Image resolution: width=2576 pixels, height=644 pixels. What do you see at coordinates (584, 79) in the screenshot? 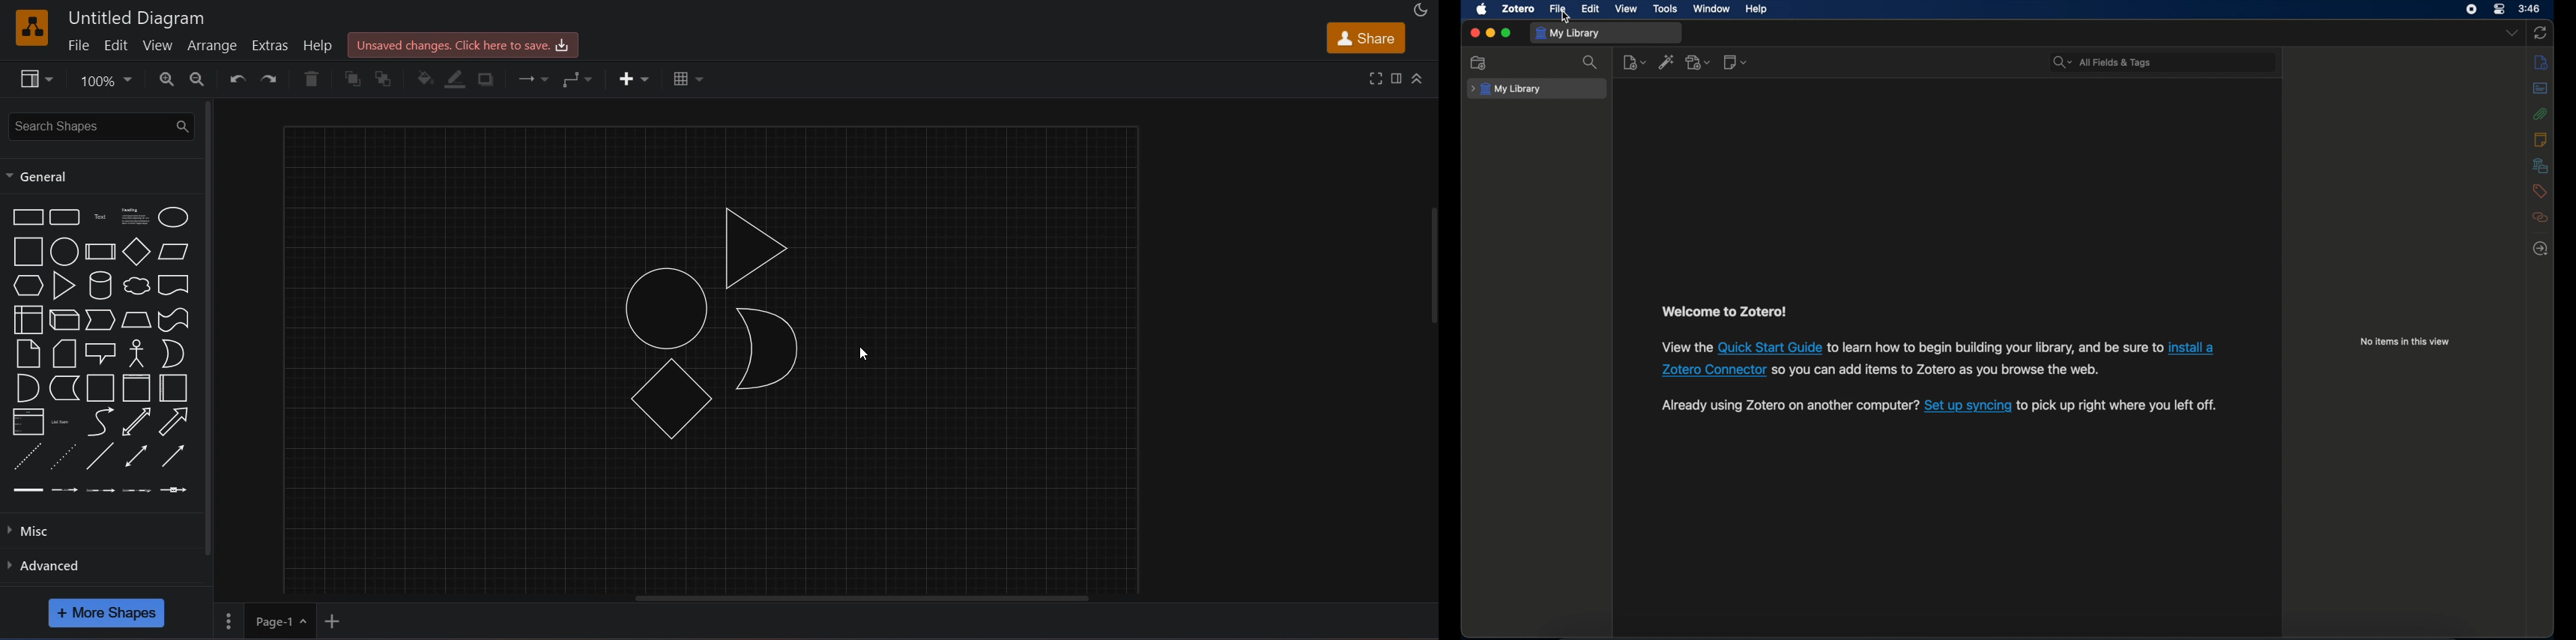
I see `waypoints` at bounding box center [584, 79].